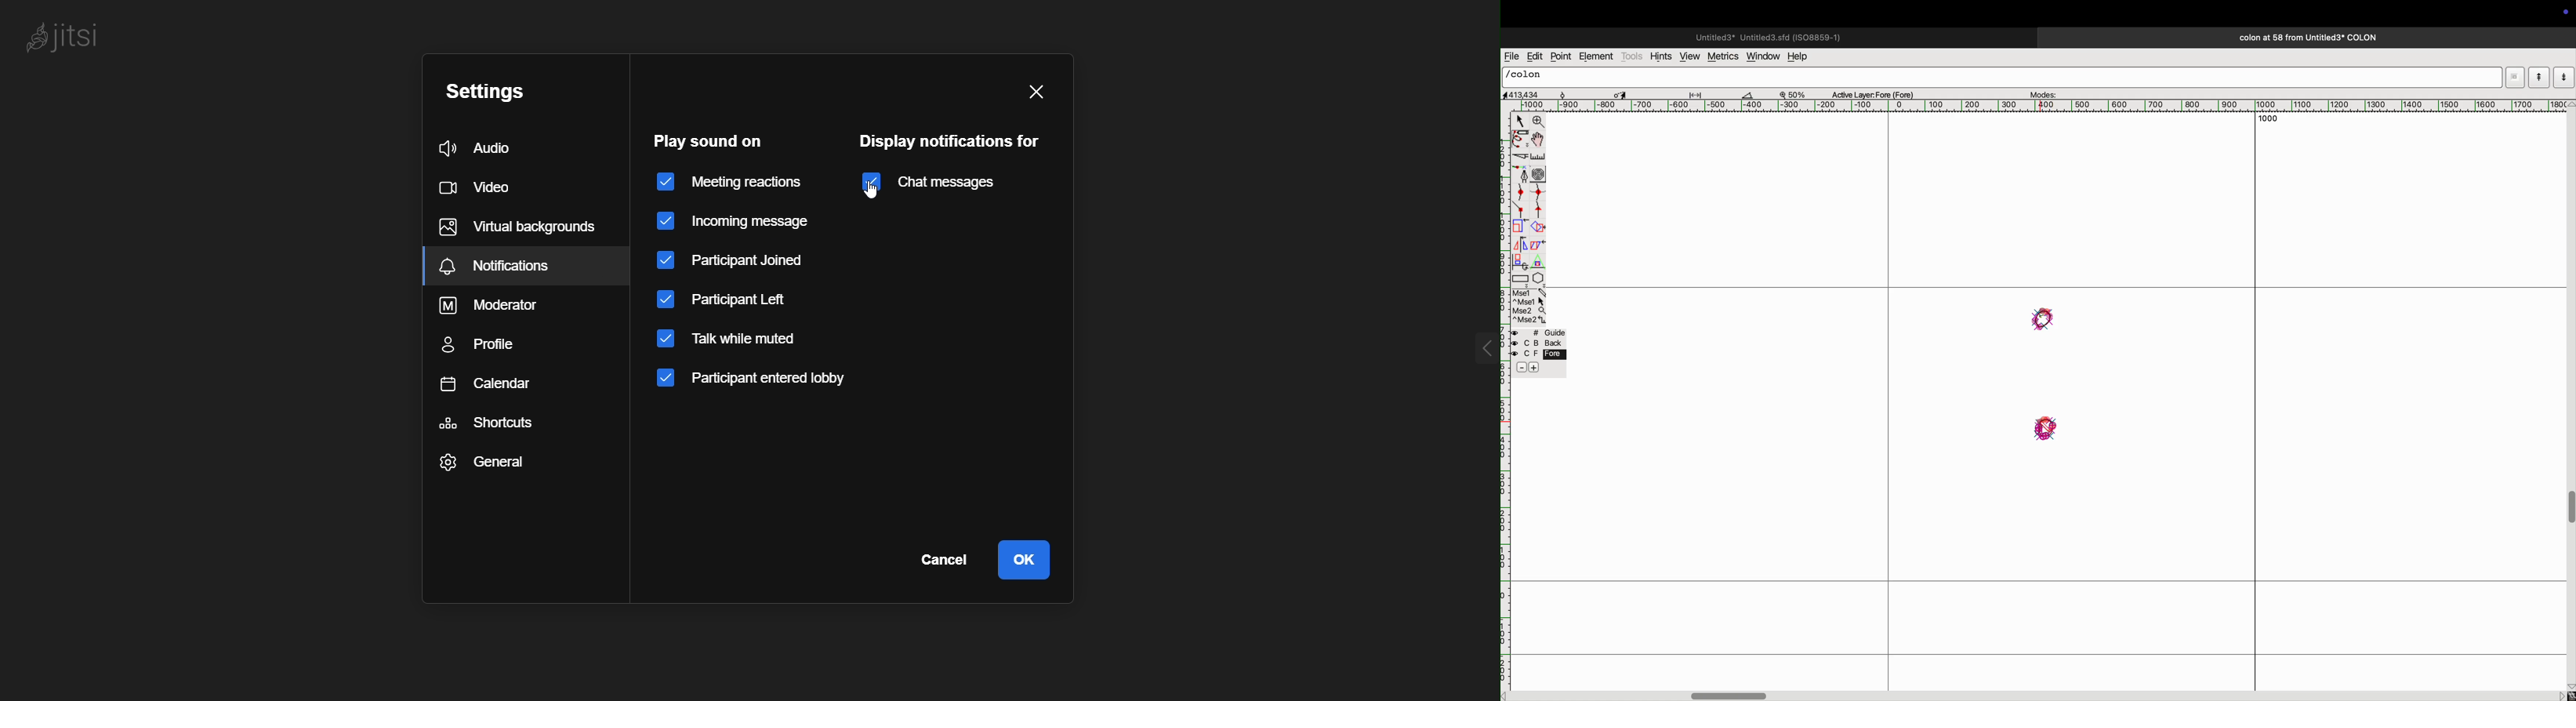 This screenshot has width=2576, height=728. What do you see at coordinates (1520, 158) in the screenshot?
I see `knife` at bounding box center [1520, 158].